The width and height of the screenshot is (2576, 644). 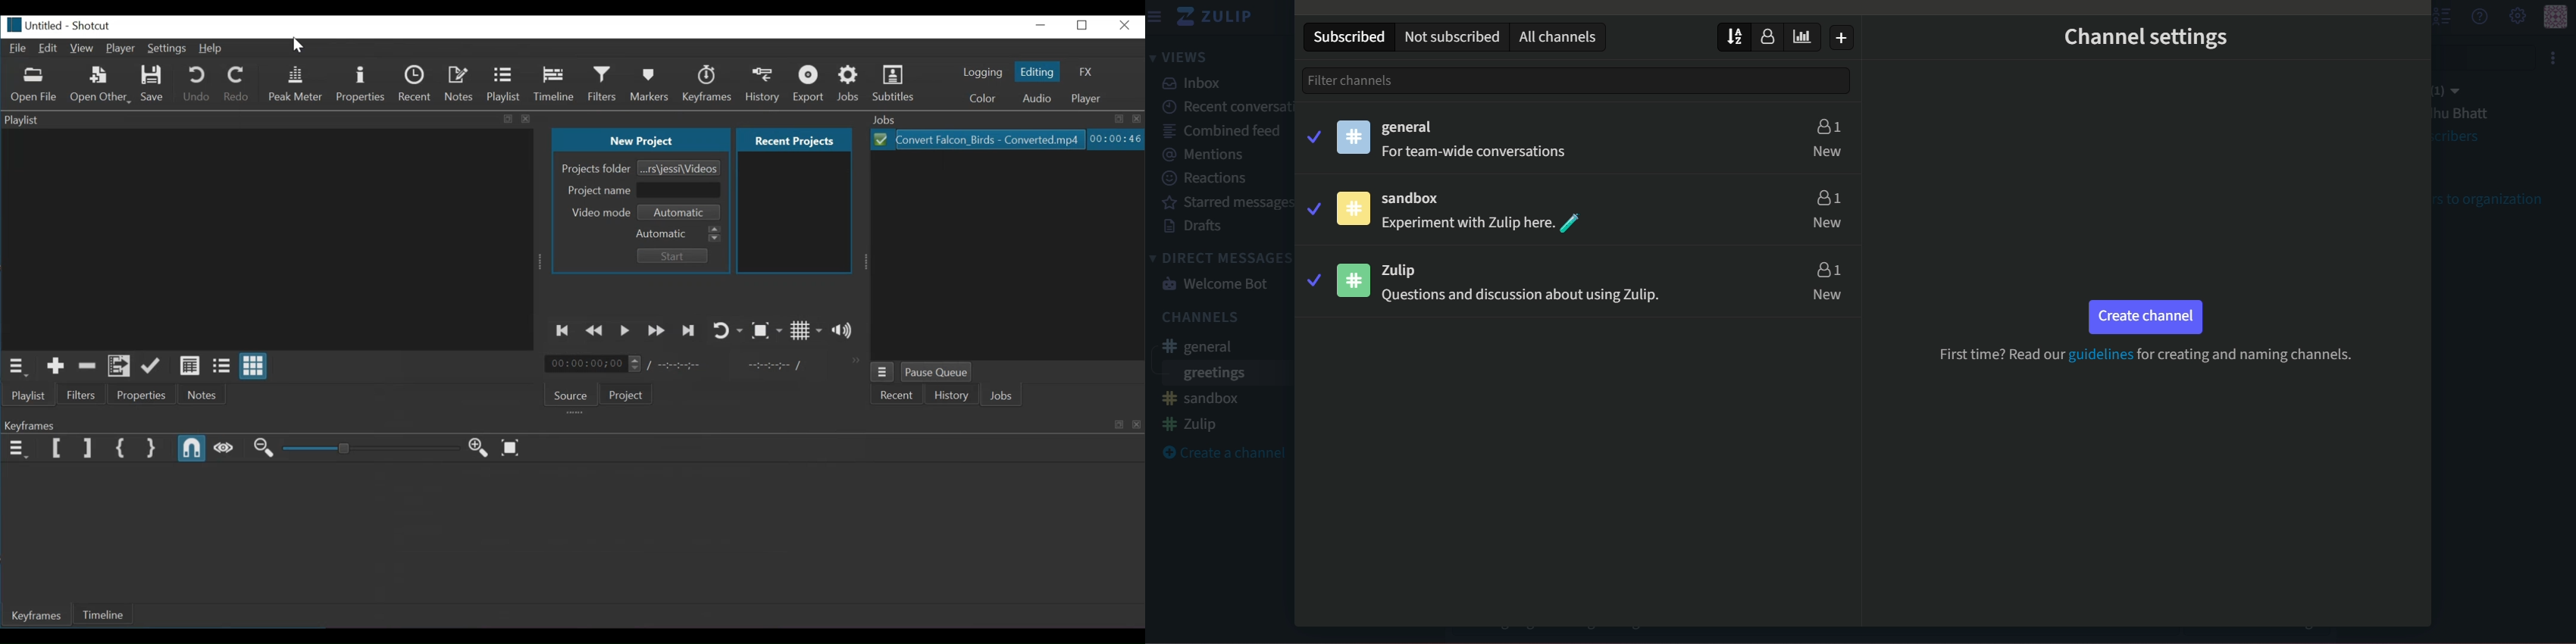 I want to click on Automatic(Set Video mode), so click(x=681, y=212).